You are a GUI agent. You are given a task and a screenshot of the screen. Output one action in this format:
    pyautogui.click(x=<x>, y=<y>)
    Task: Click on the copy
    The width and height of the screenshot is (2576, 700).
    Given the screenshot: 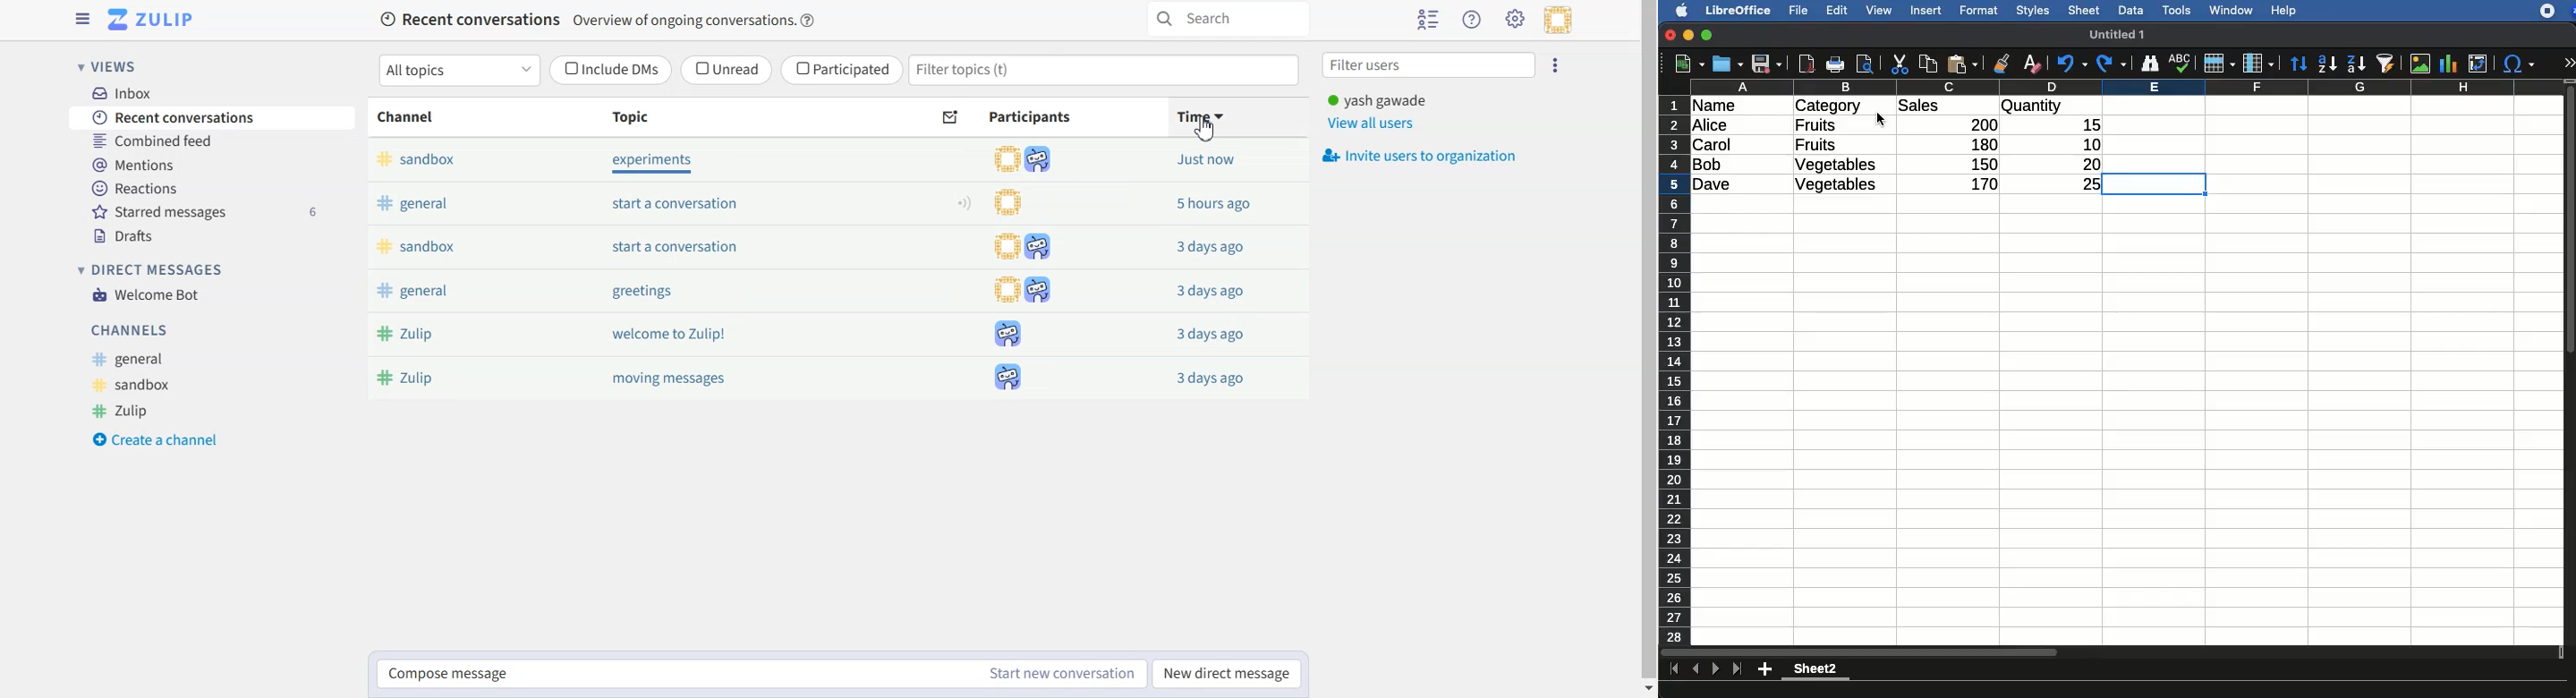 What is the action you would take?
    pyautogui.click(x=1930, y=64)
    